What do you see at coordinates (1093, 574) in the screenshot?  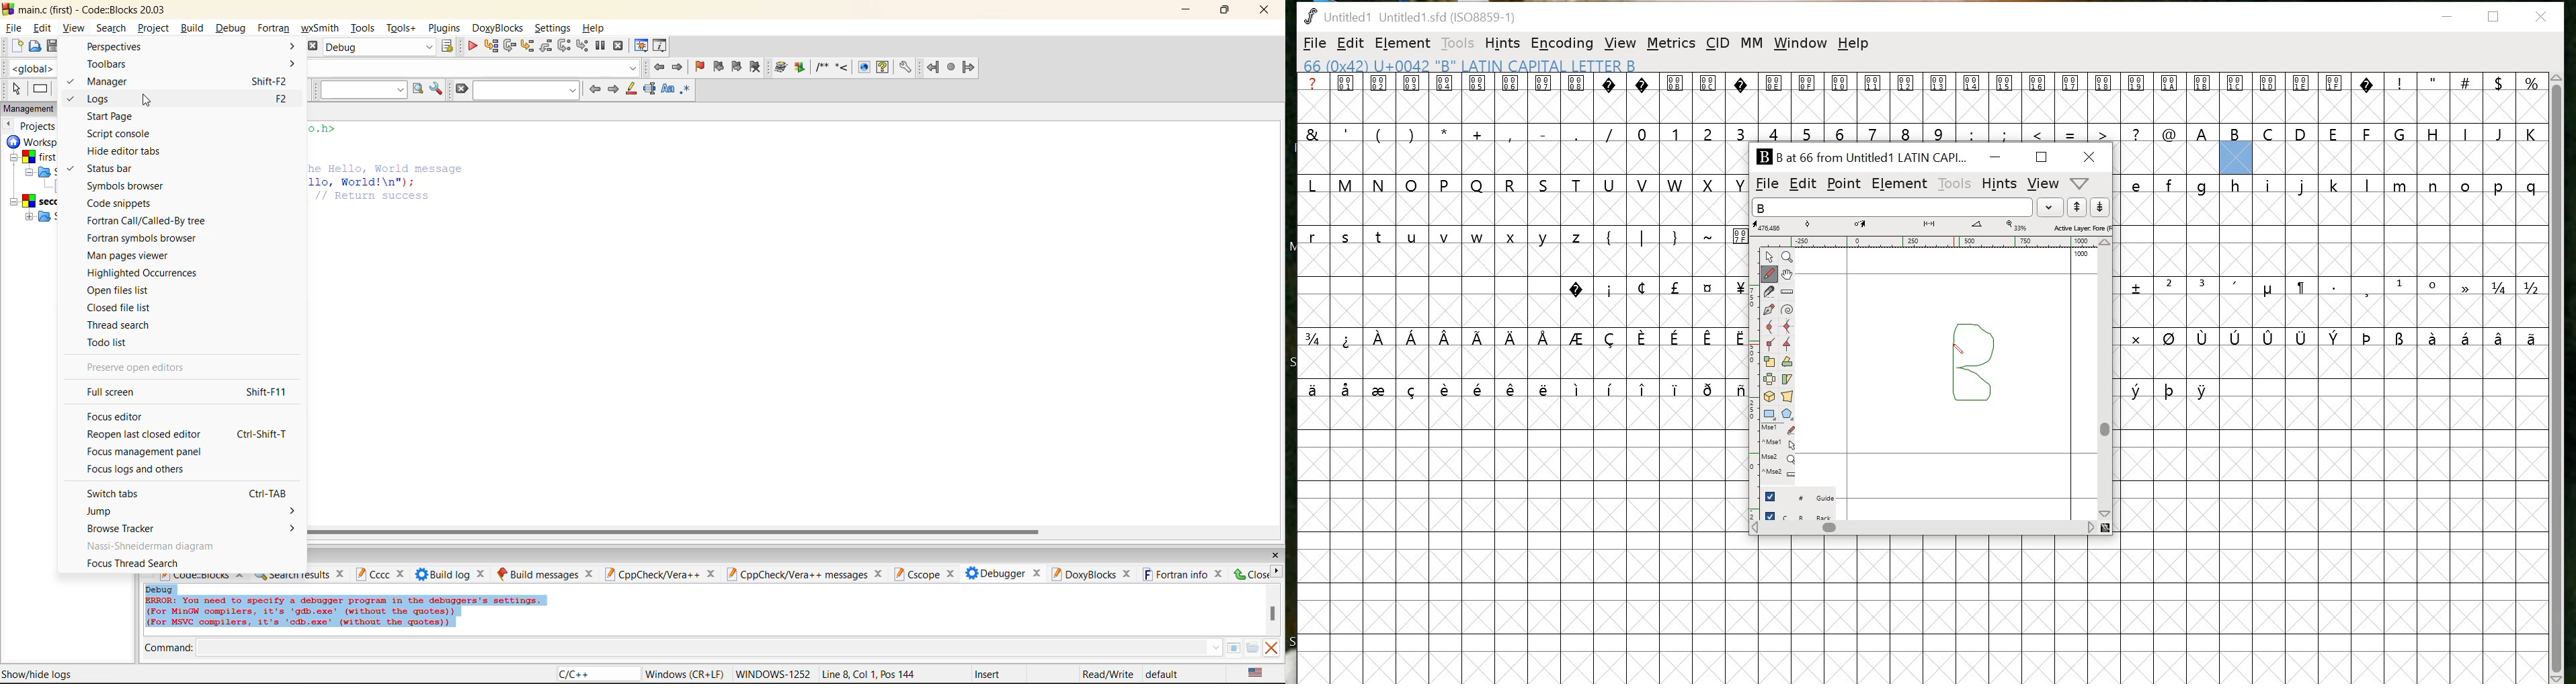 I see `doxyblocks` at bounding box center [1093, 574].